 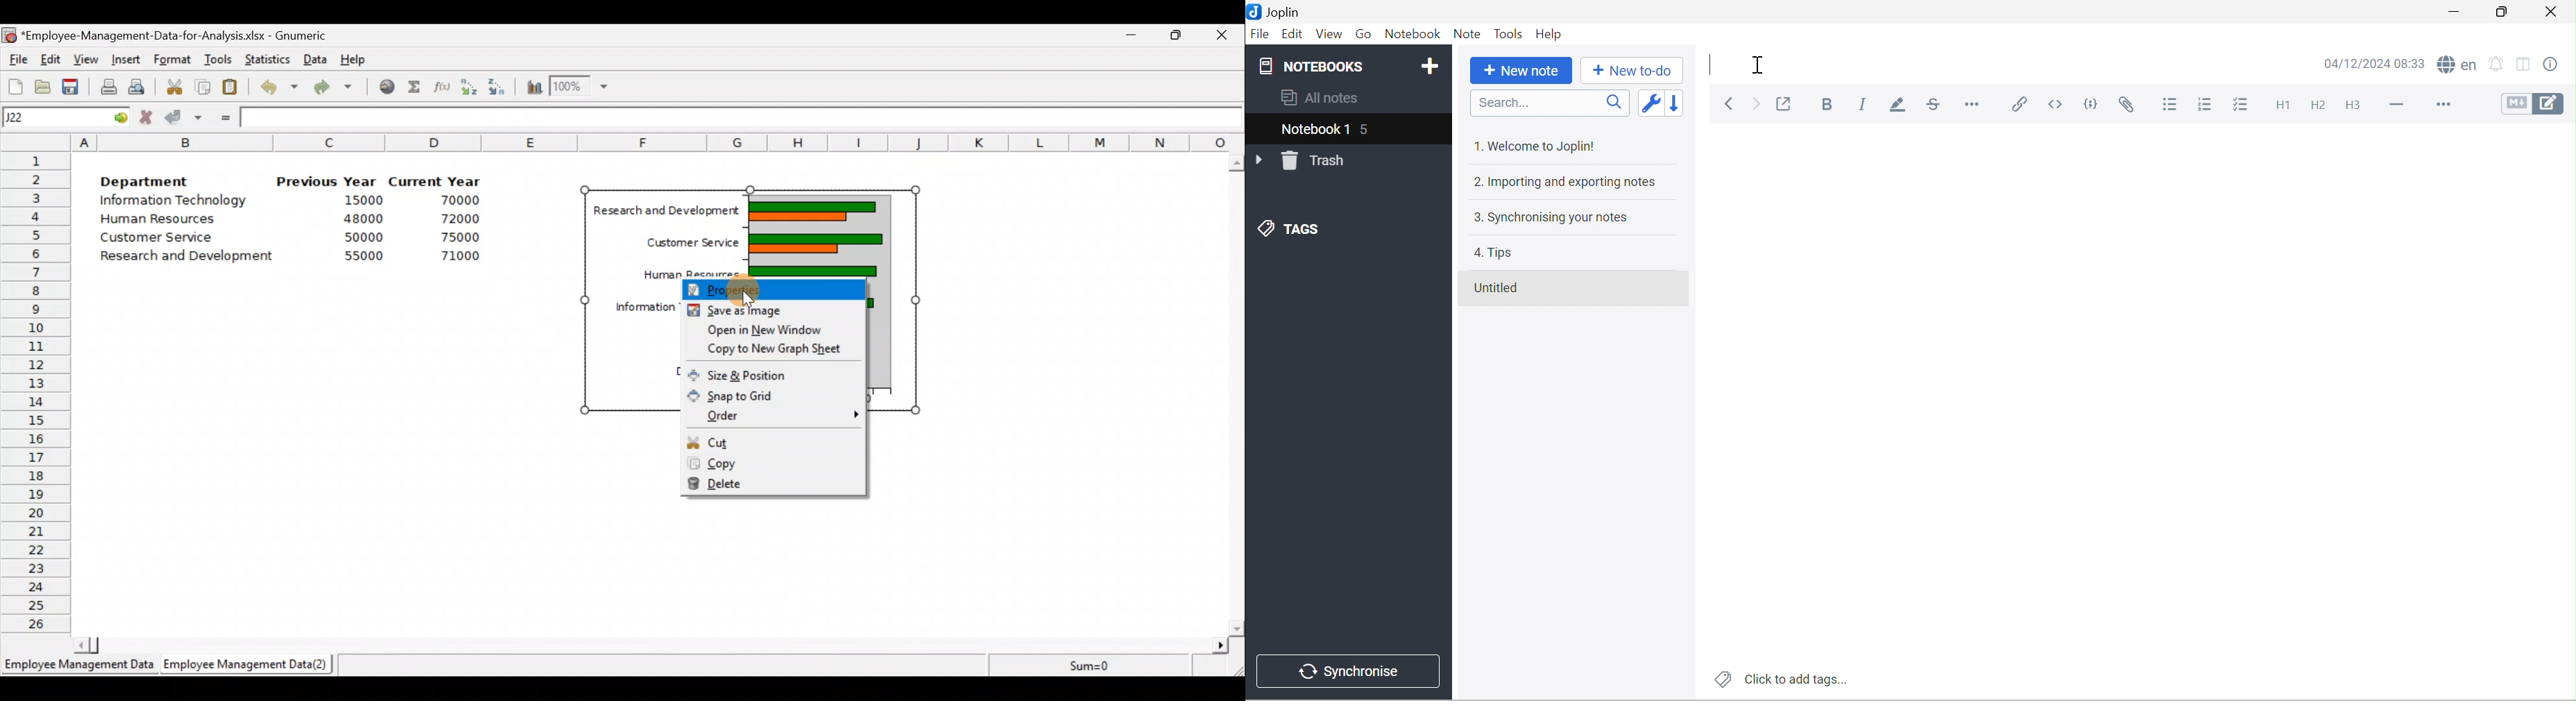 I want to click on Gnumeric logo, so click(x=10, y=35).